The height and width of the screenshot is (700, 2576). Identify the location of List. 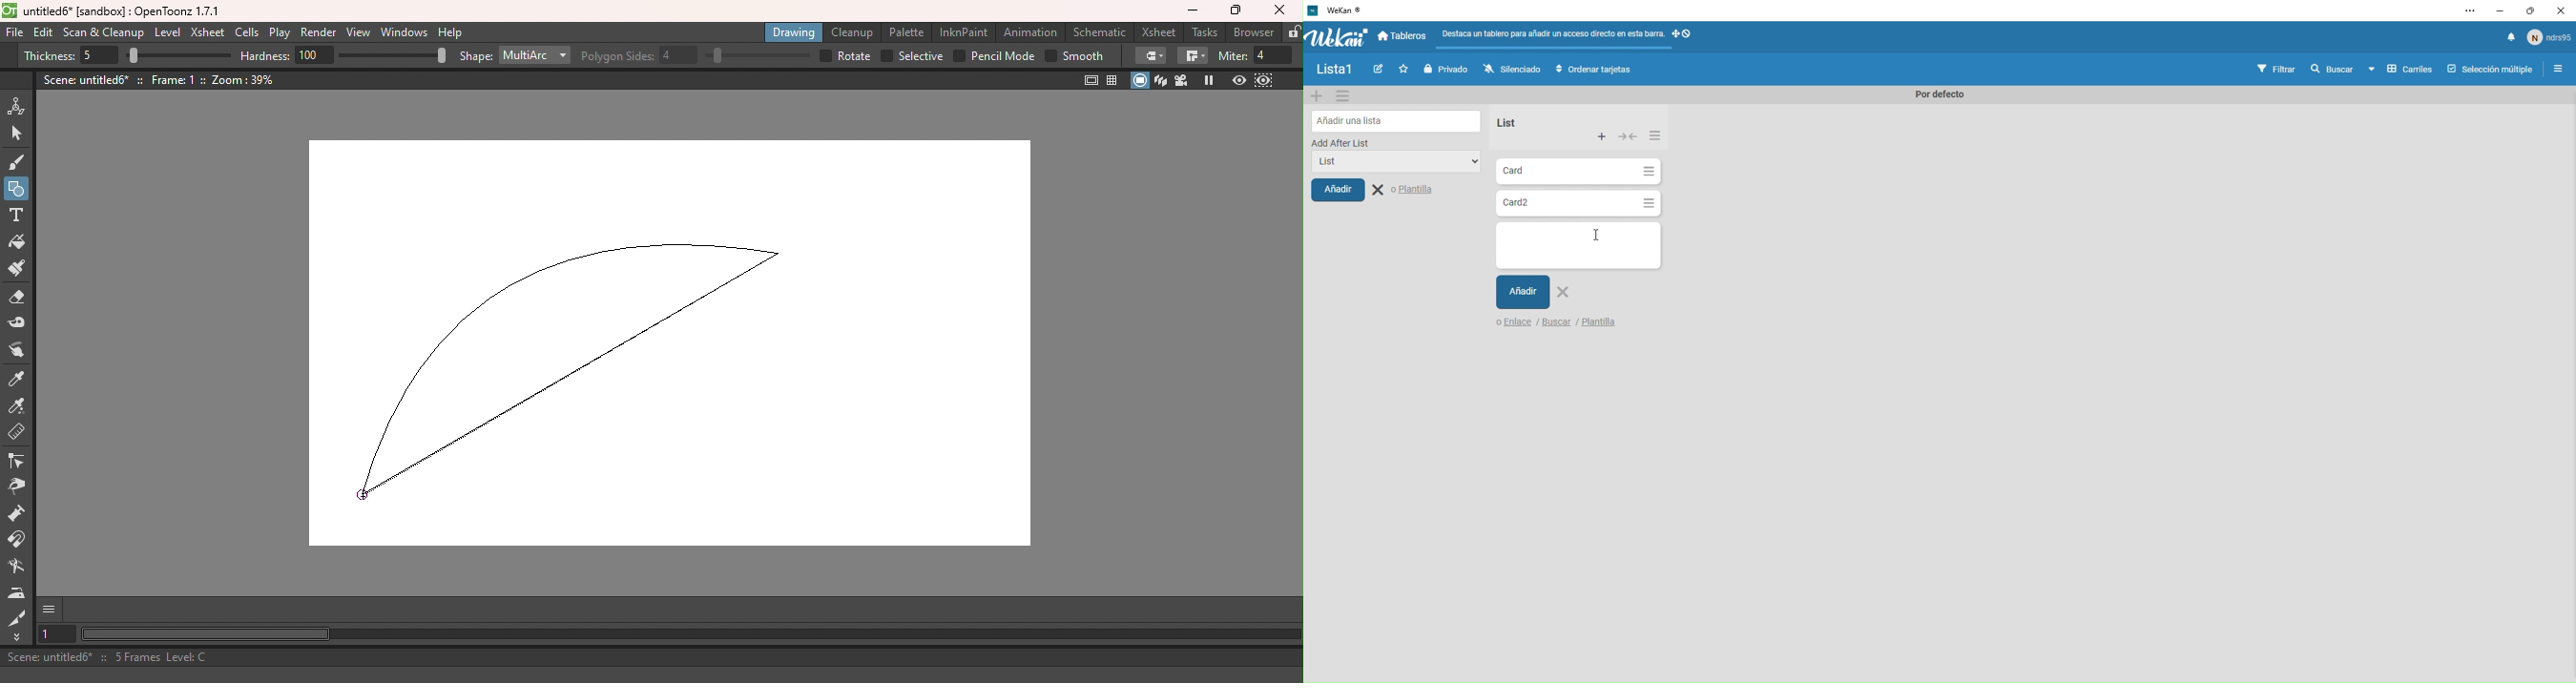
(1391, 163).